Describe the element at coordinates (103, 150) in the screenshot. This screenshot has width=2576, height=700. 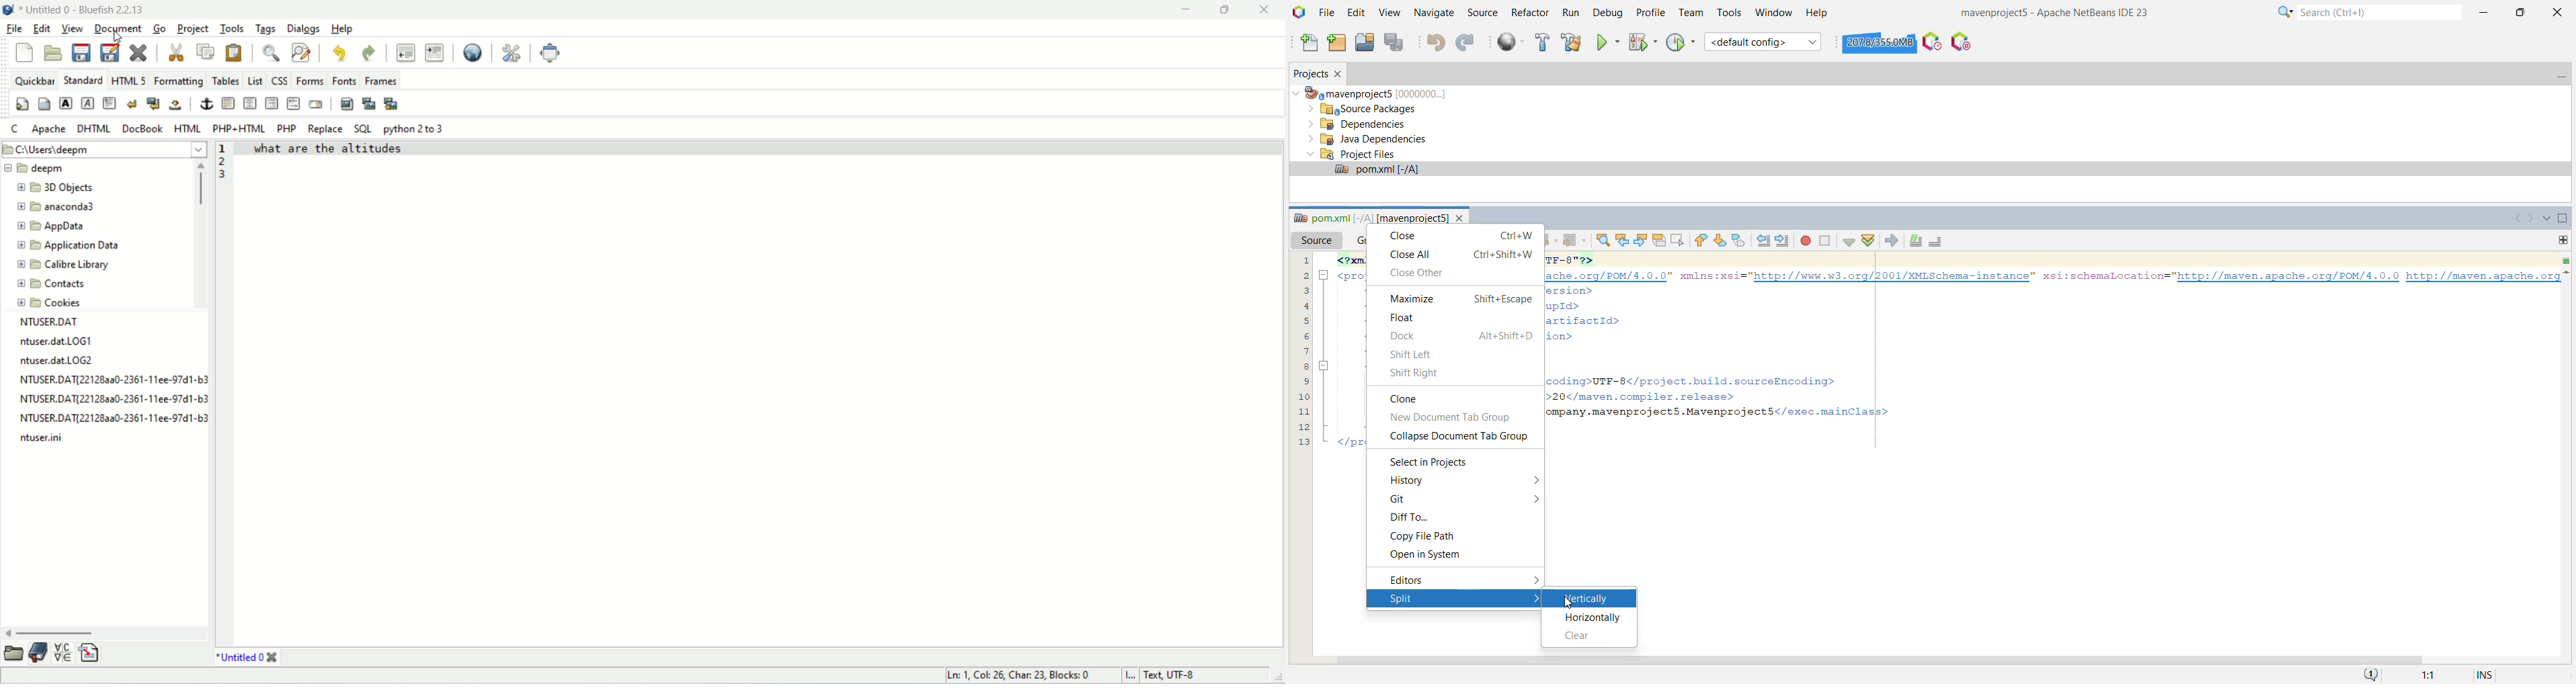
I see `location` at that location.